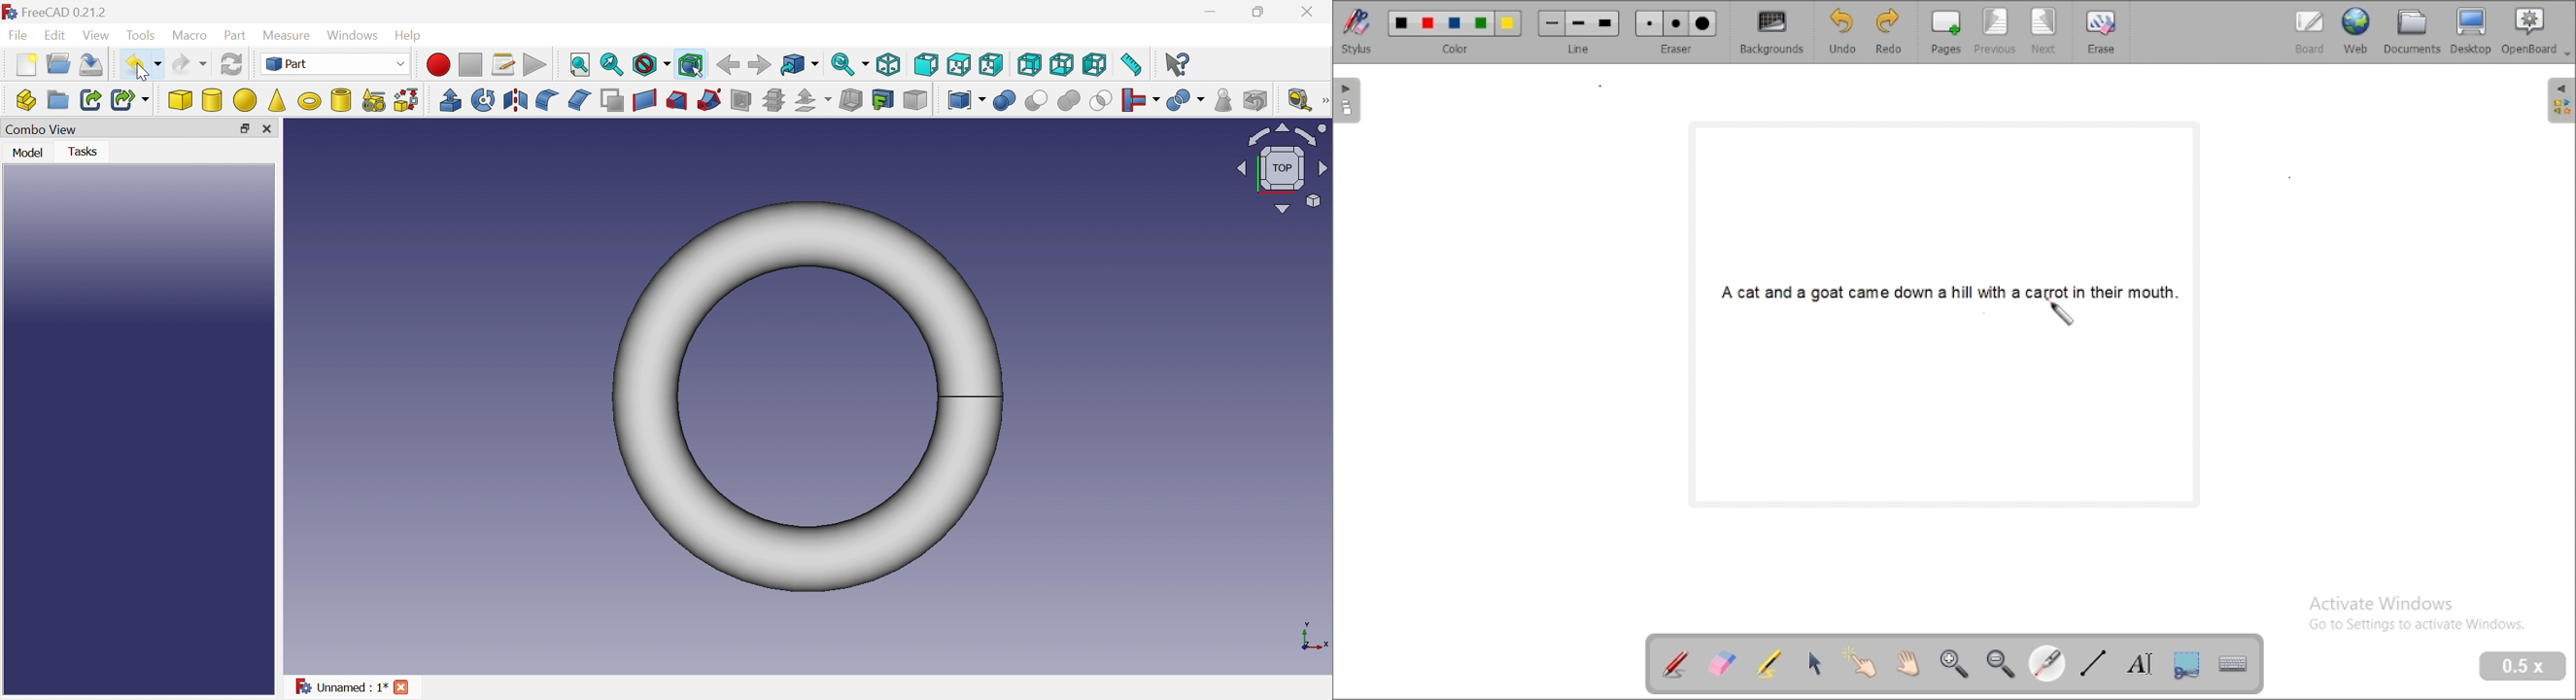 The width and height of the screenshot is (2576, 700). I want to click on Create tube, so click(340, 100).